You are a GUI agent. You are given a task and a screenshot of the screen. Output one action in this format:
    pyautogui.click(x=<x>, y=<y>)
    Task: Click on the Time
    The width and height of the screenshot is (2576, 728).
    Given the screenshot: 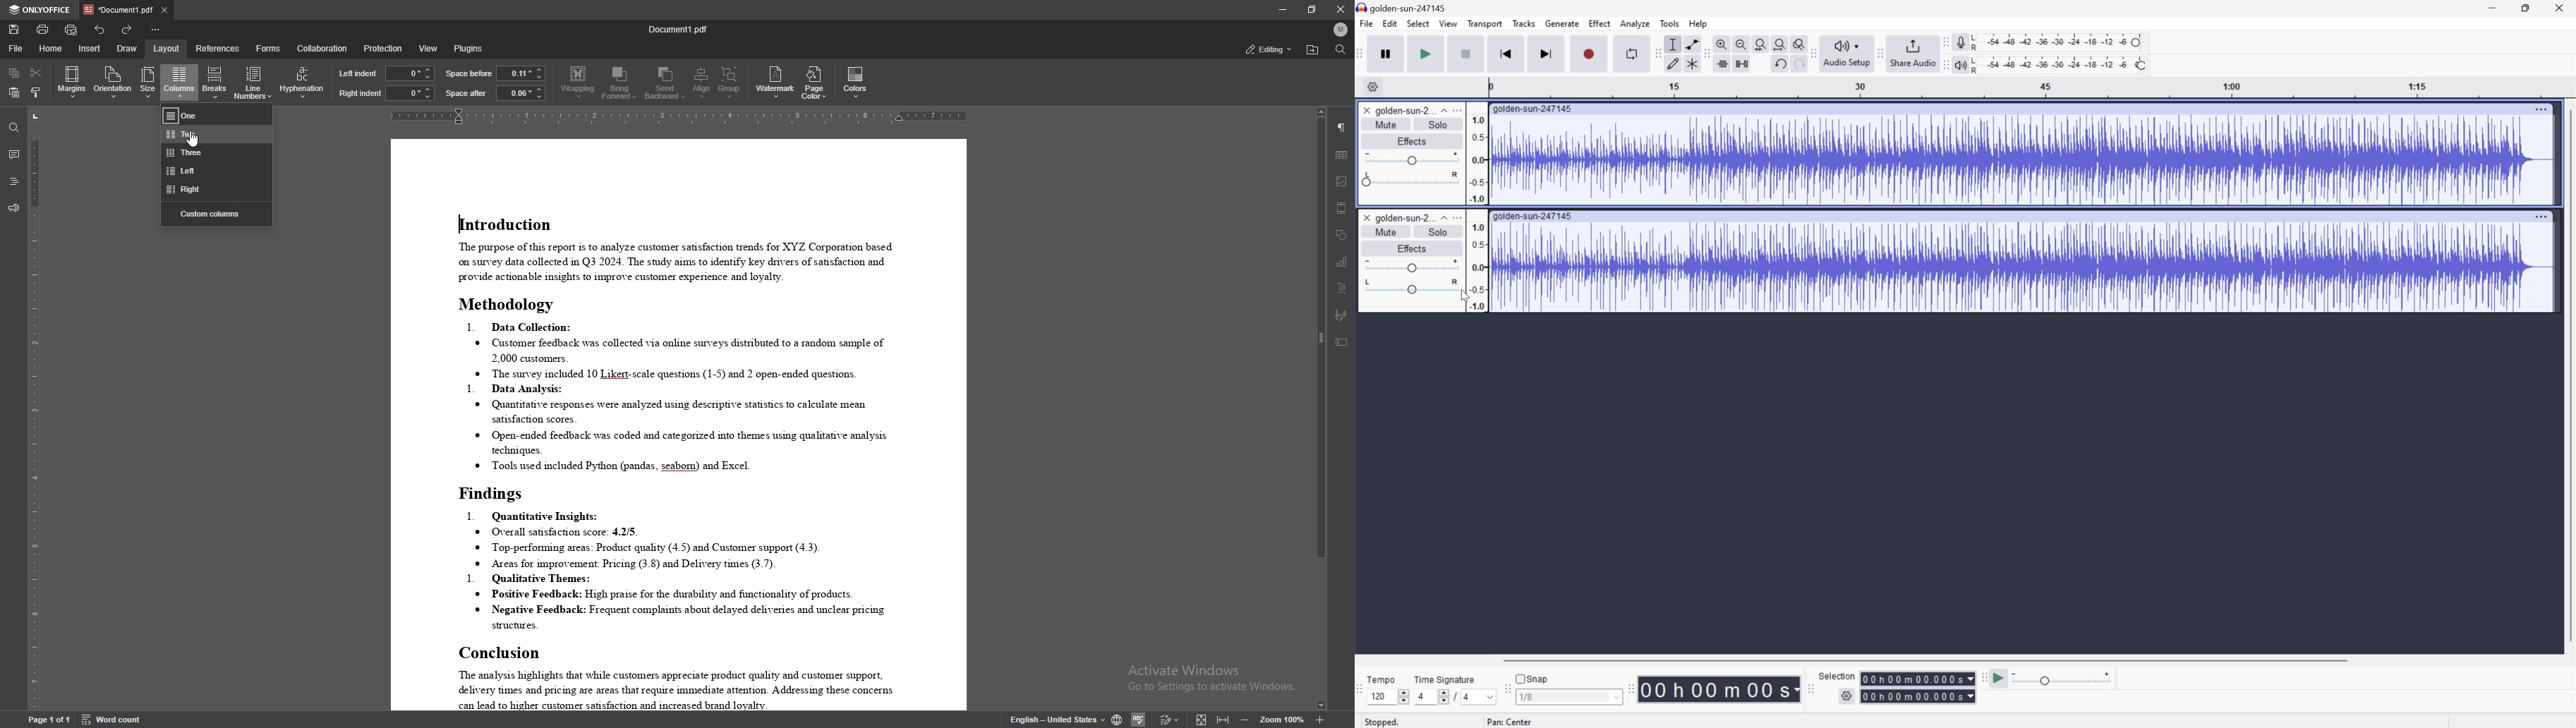 What is the action you would take?
    pyautogui.click(x=1719, y=689)
    